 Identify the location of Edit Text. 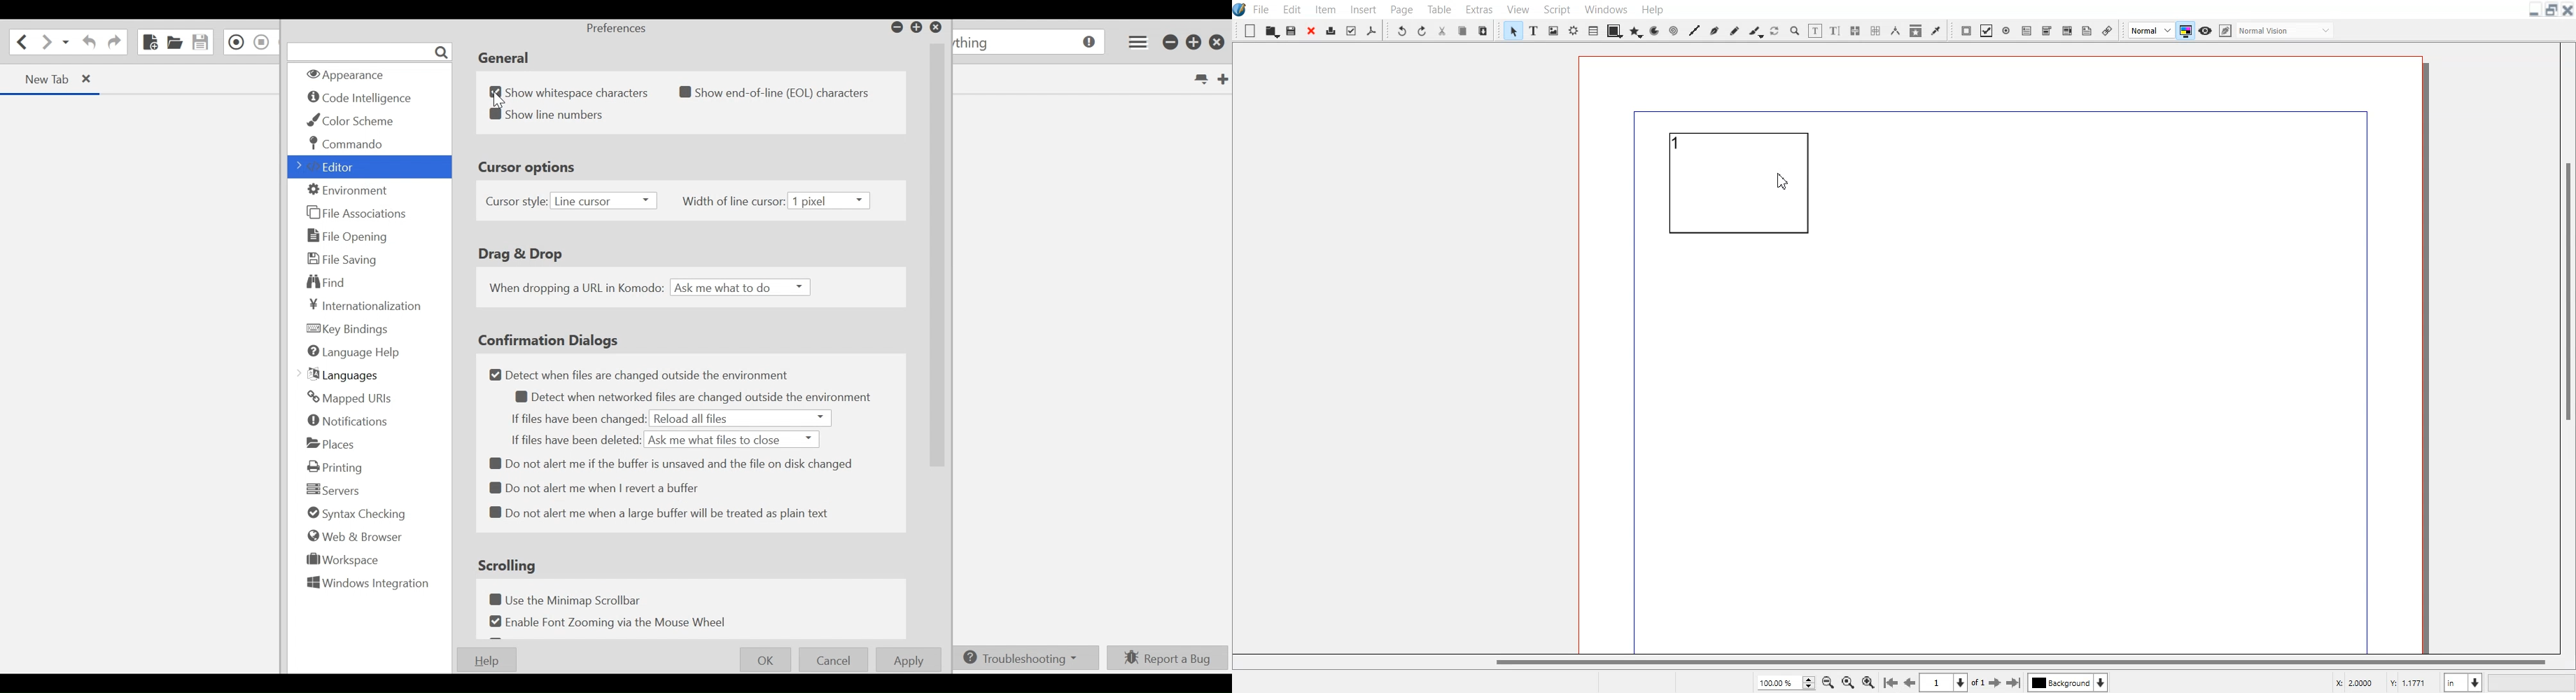
(1836, 31).